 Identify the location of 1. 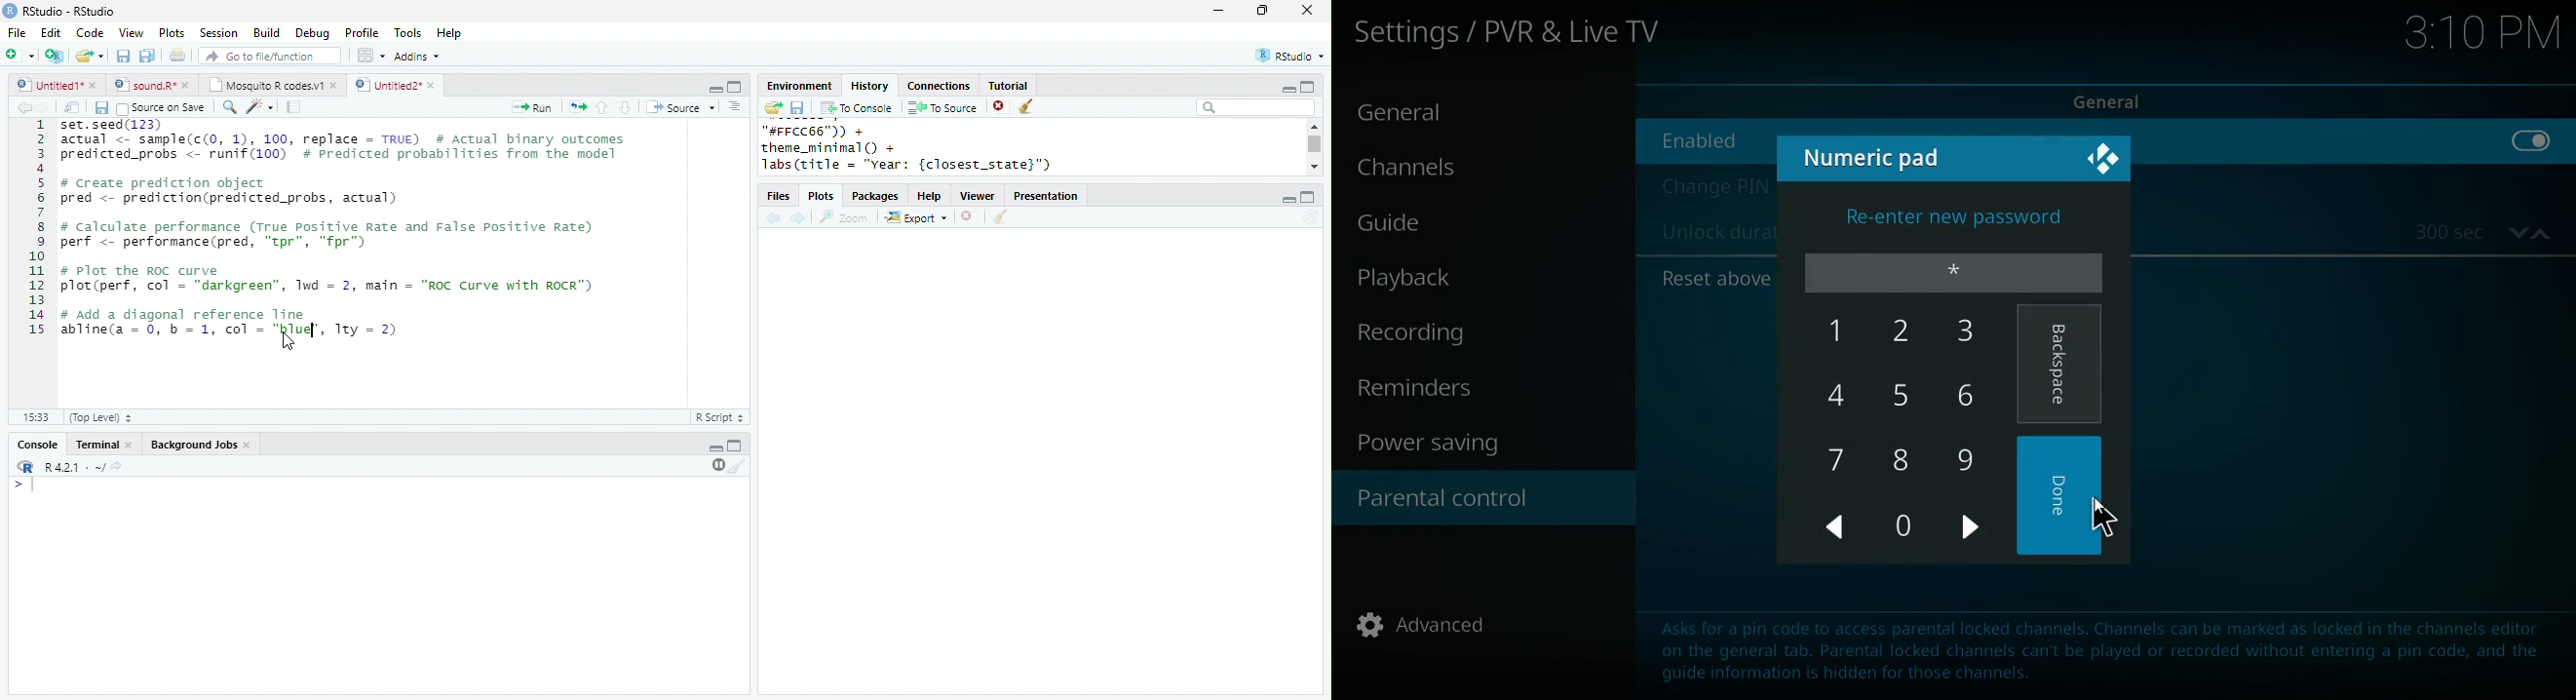
(1835, 330).